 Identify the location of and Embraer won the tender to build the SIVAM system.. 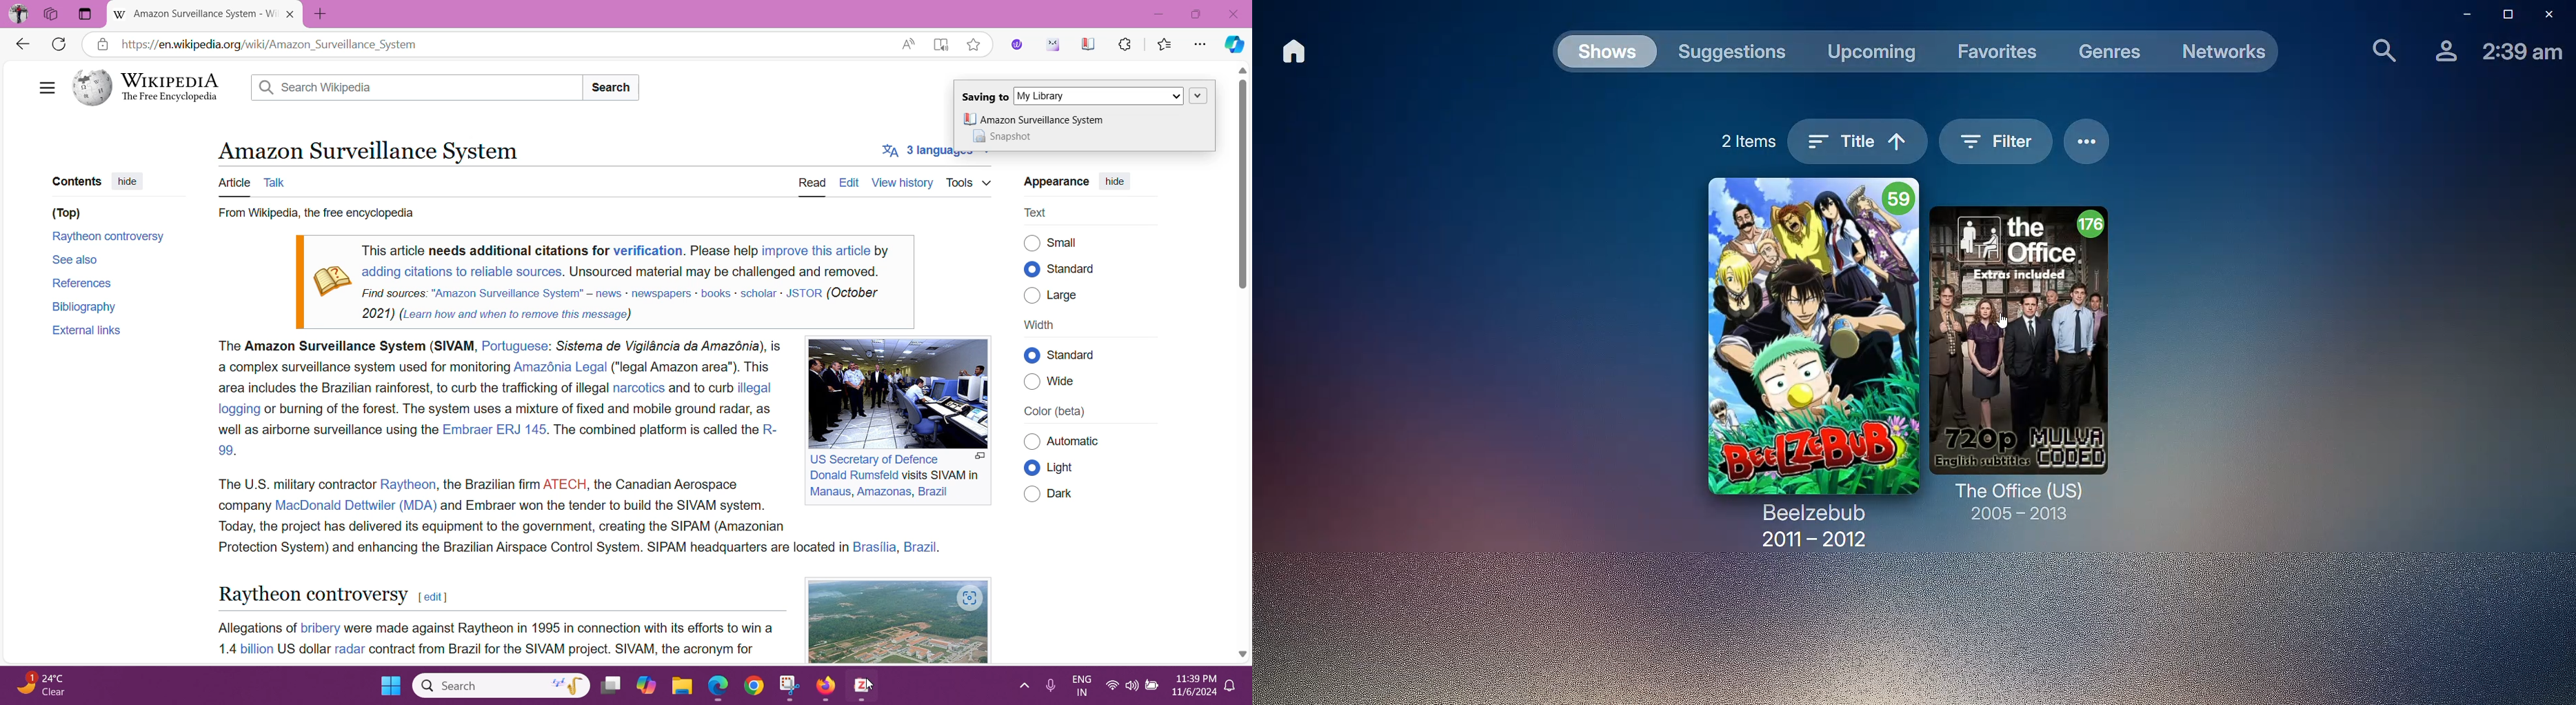
(605, 505).